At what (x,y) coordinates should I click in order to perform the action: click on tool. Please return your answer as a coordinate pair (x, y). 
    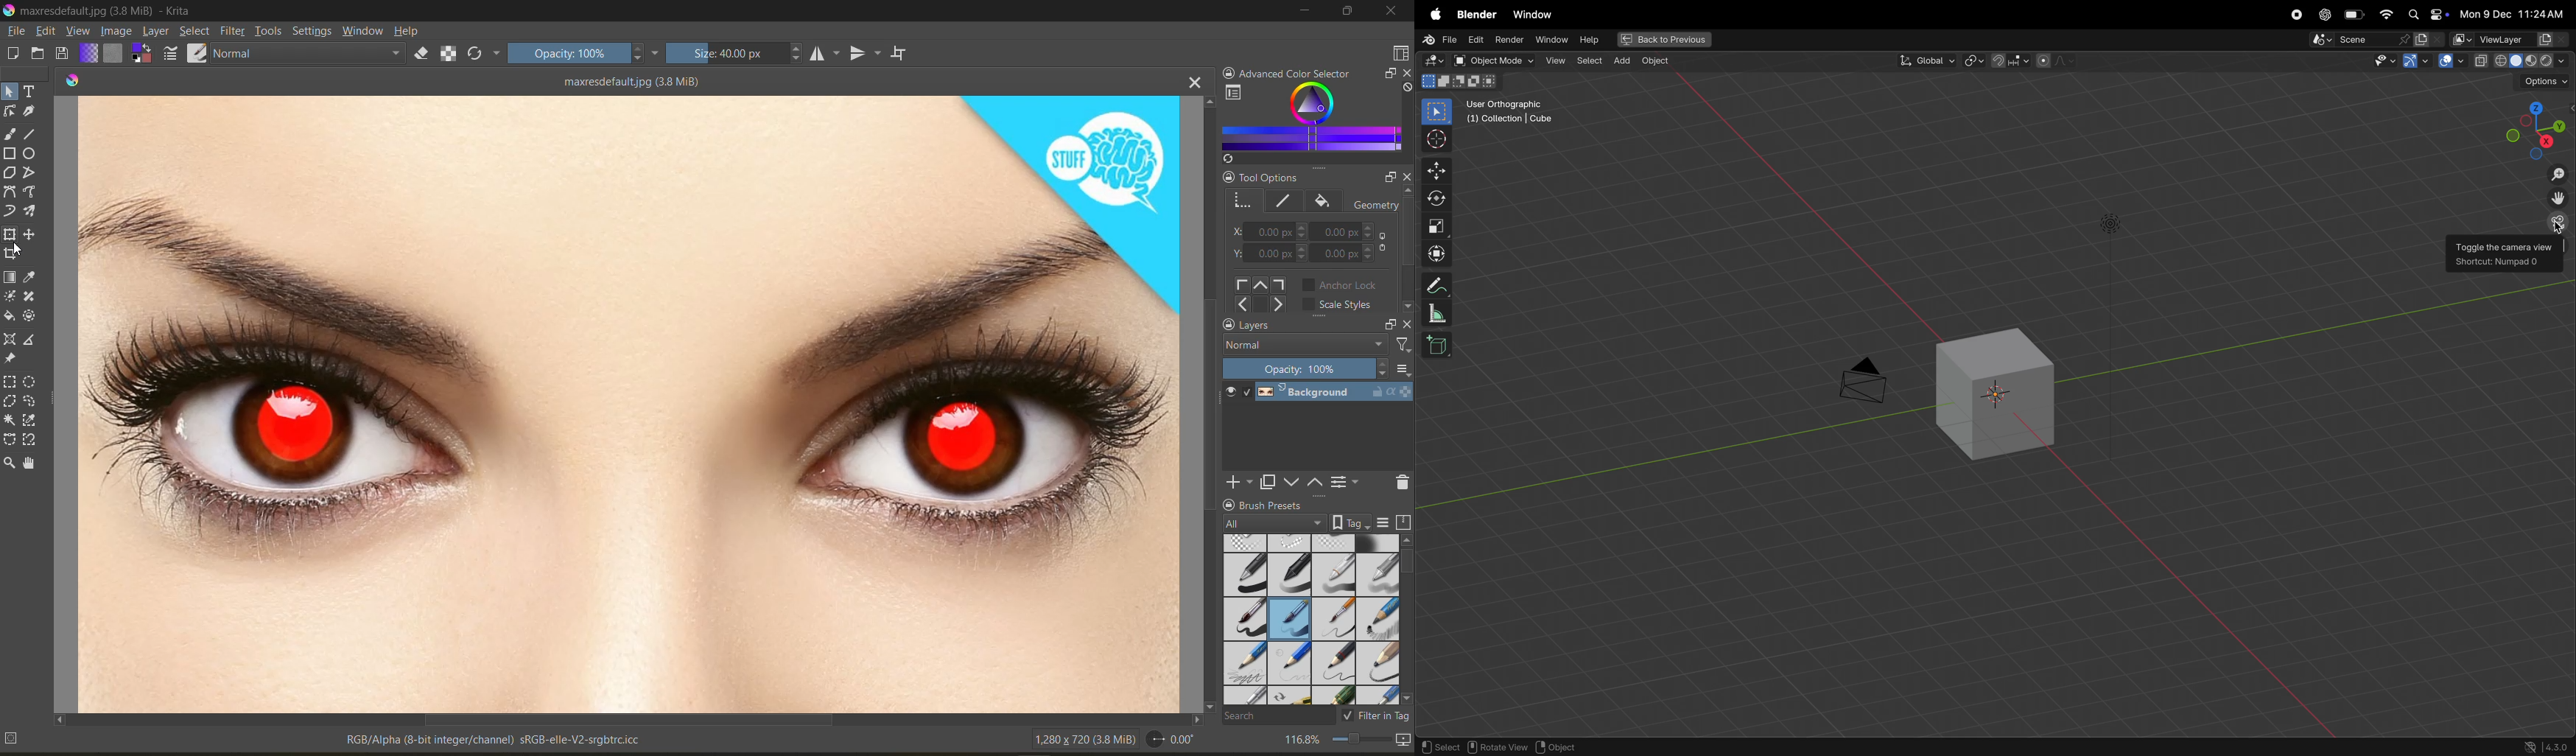
    Looking at the image, I should click on (12, 253).